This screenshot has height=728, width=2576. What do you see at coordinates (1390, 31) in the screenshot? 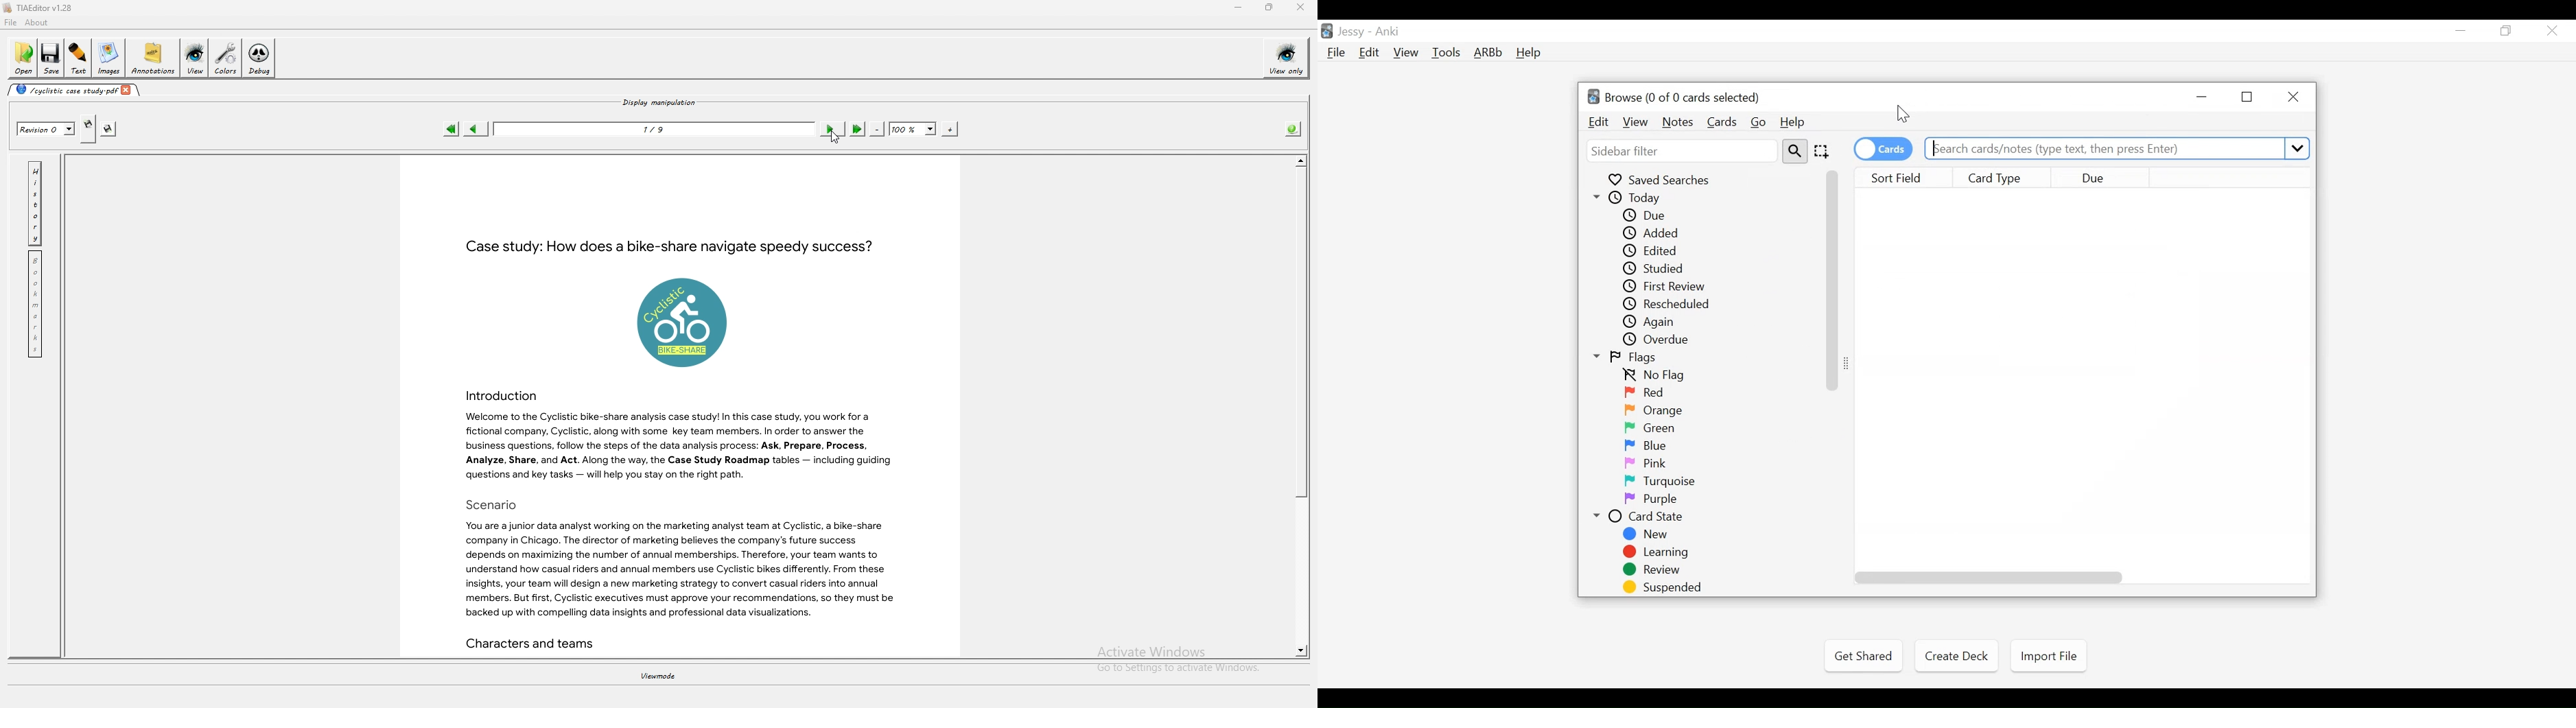
I see `Anki` at bounding box center [1390, 31].